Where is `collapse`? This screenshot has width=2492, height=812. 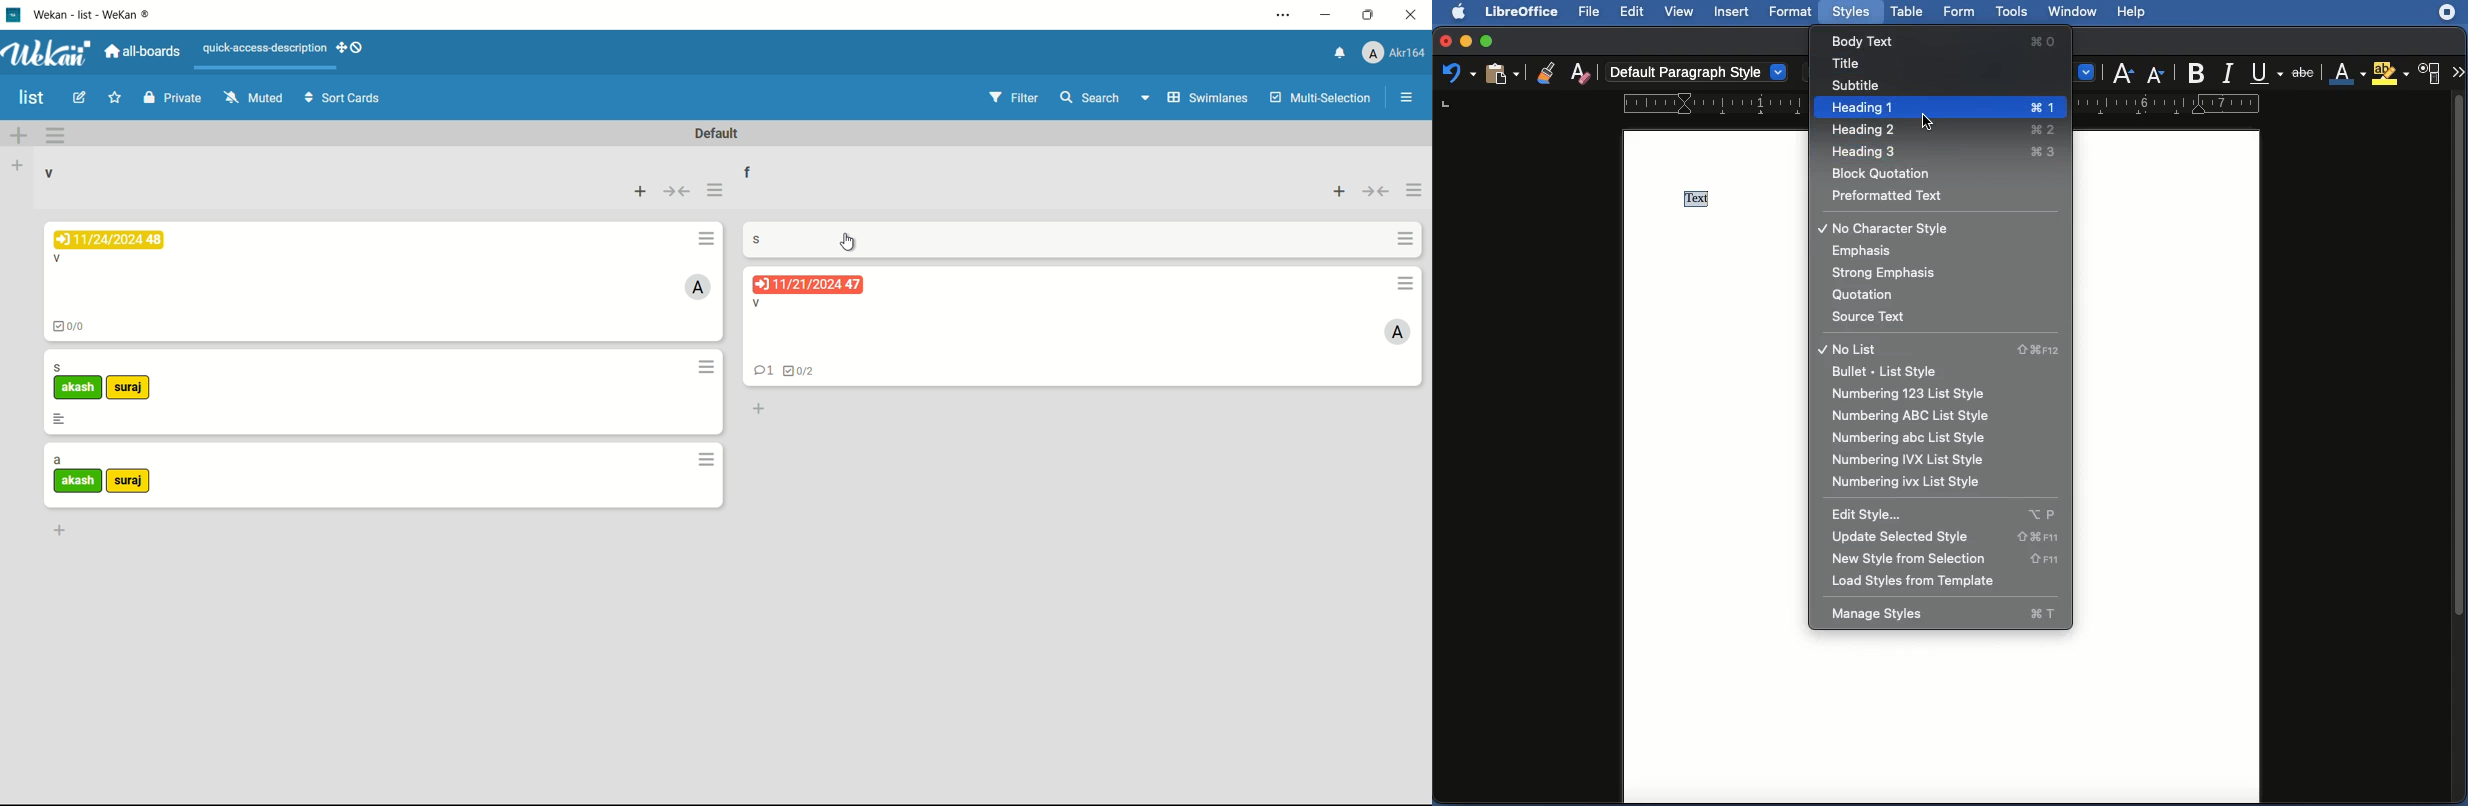
collapse is located at coordinates (1376, 193).